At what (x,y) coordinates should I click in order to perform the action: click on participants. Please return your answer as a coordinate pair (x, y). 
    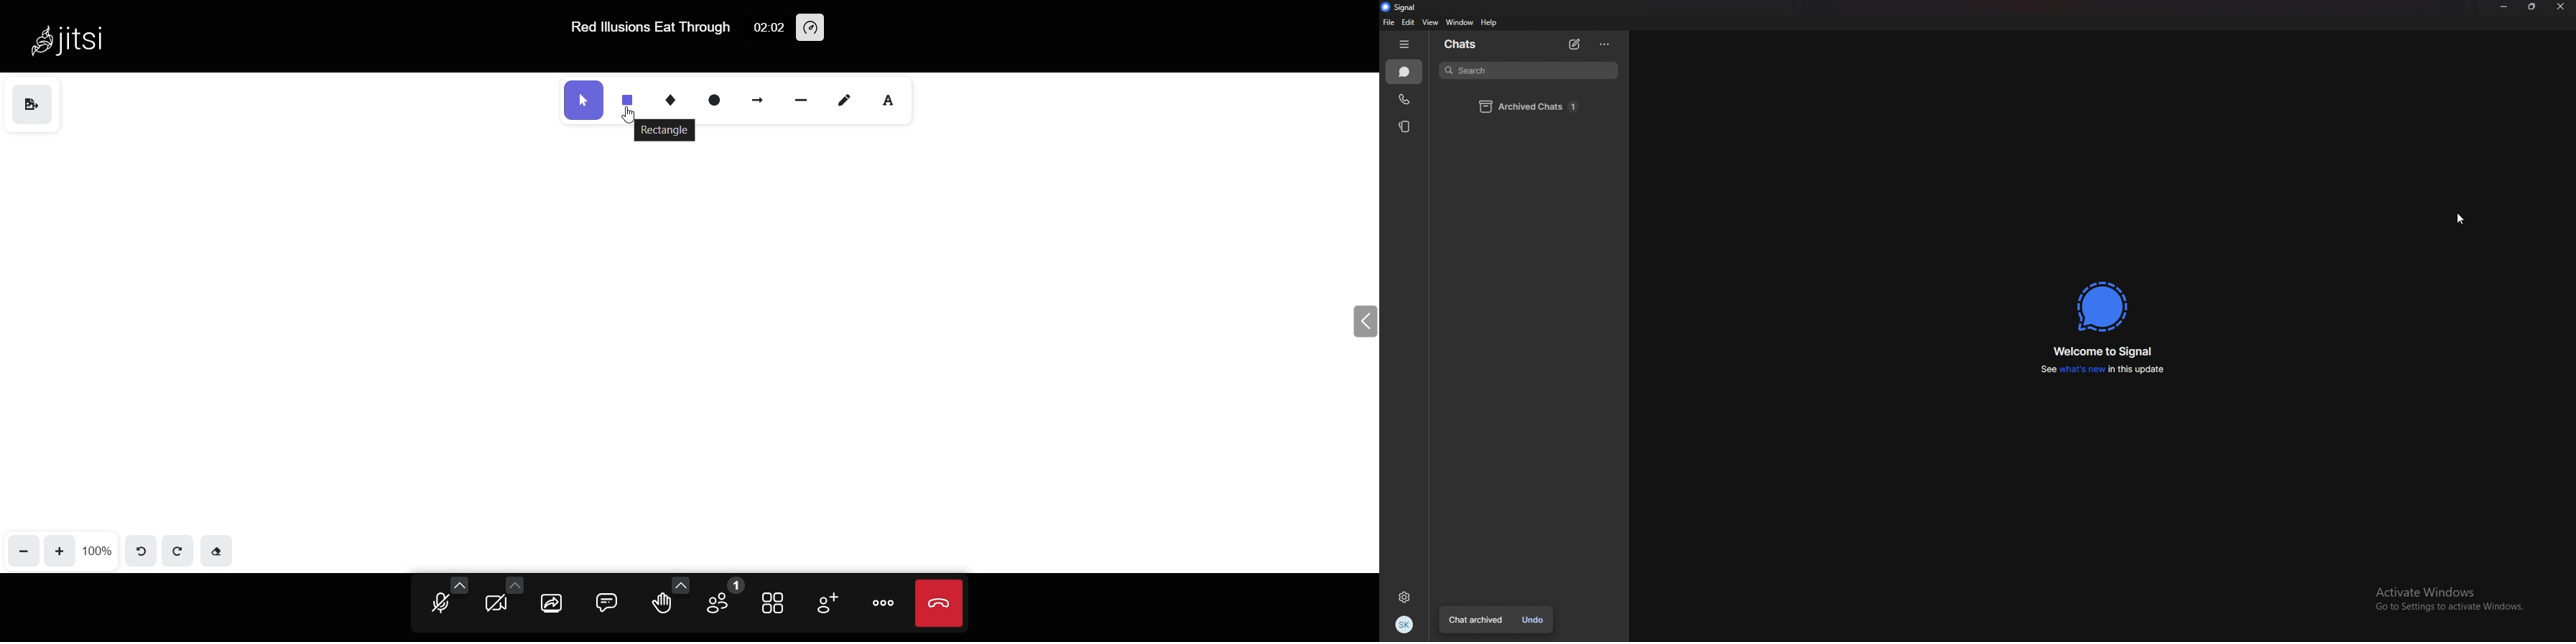
    Looking at the image, I should click on (720, 599).